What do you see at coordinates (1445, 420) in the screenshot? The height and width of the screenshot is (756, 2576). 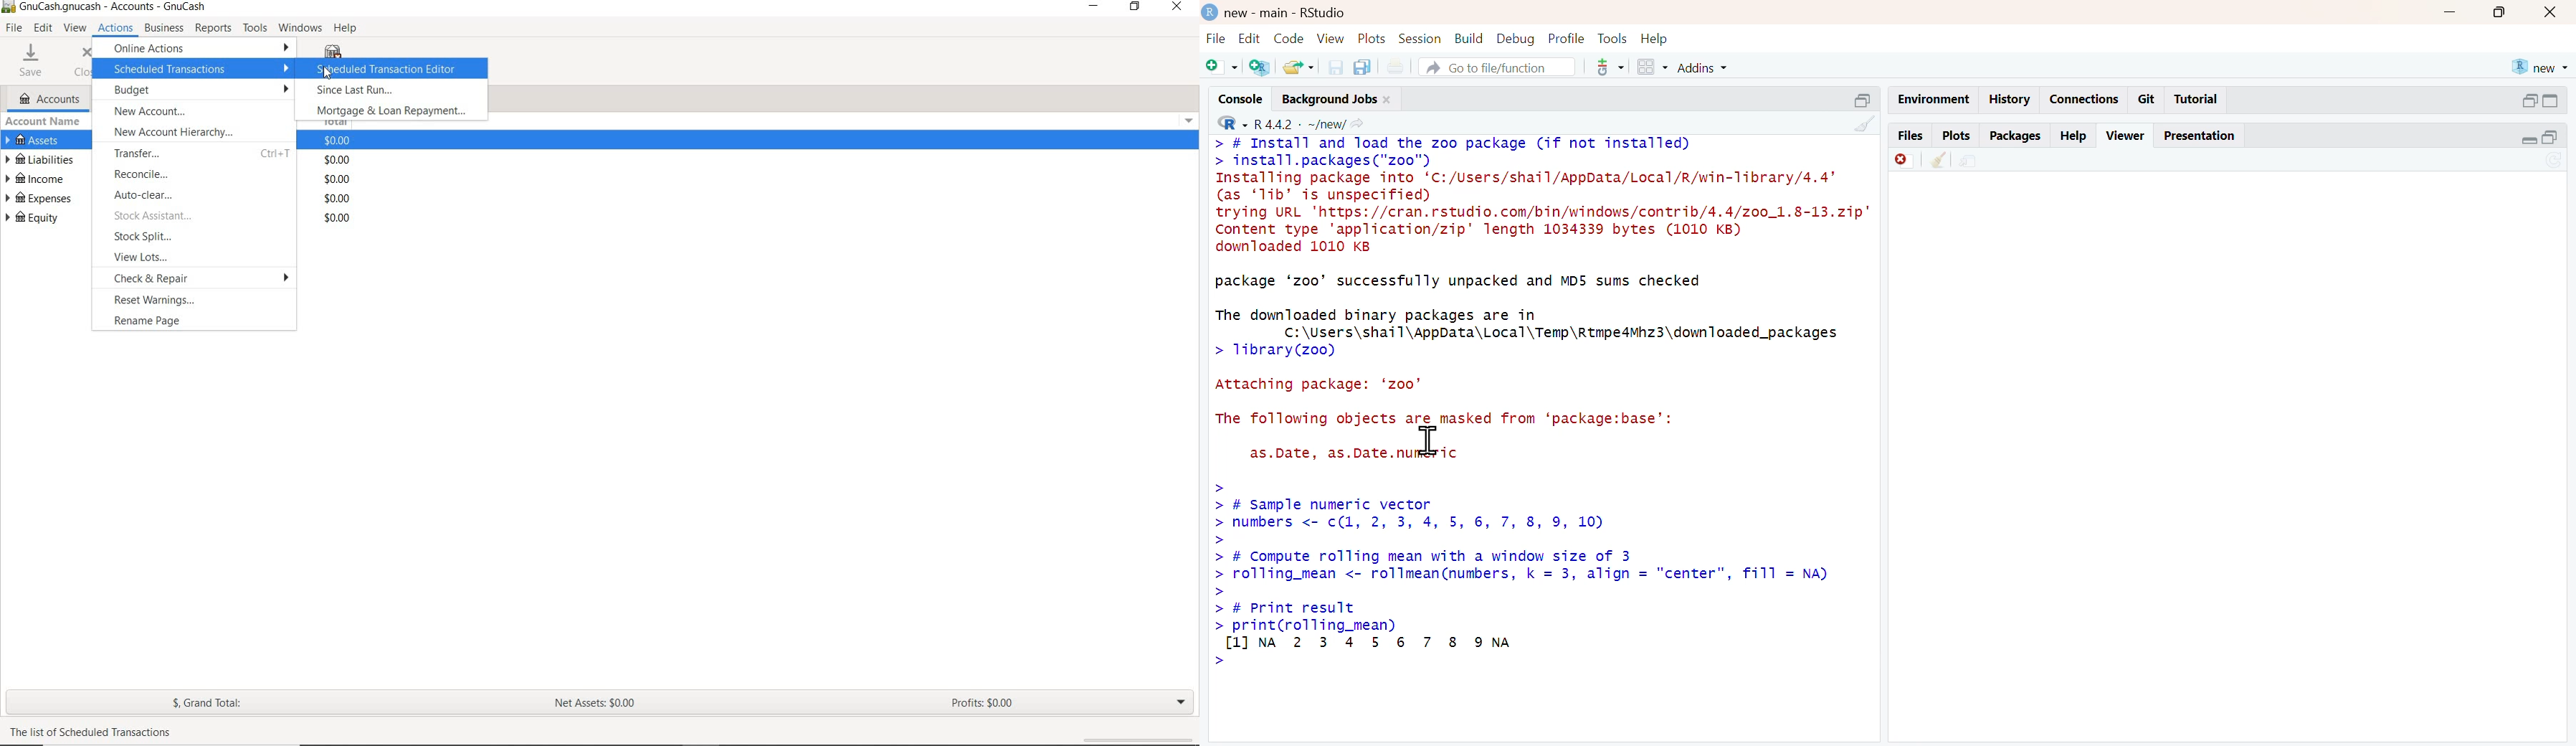 I see `The following objects are masked from ‘package:base’:` at bounding box center [1445, 420].